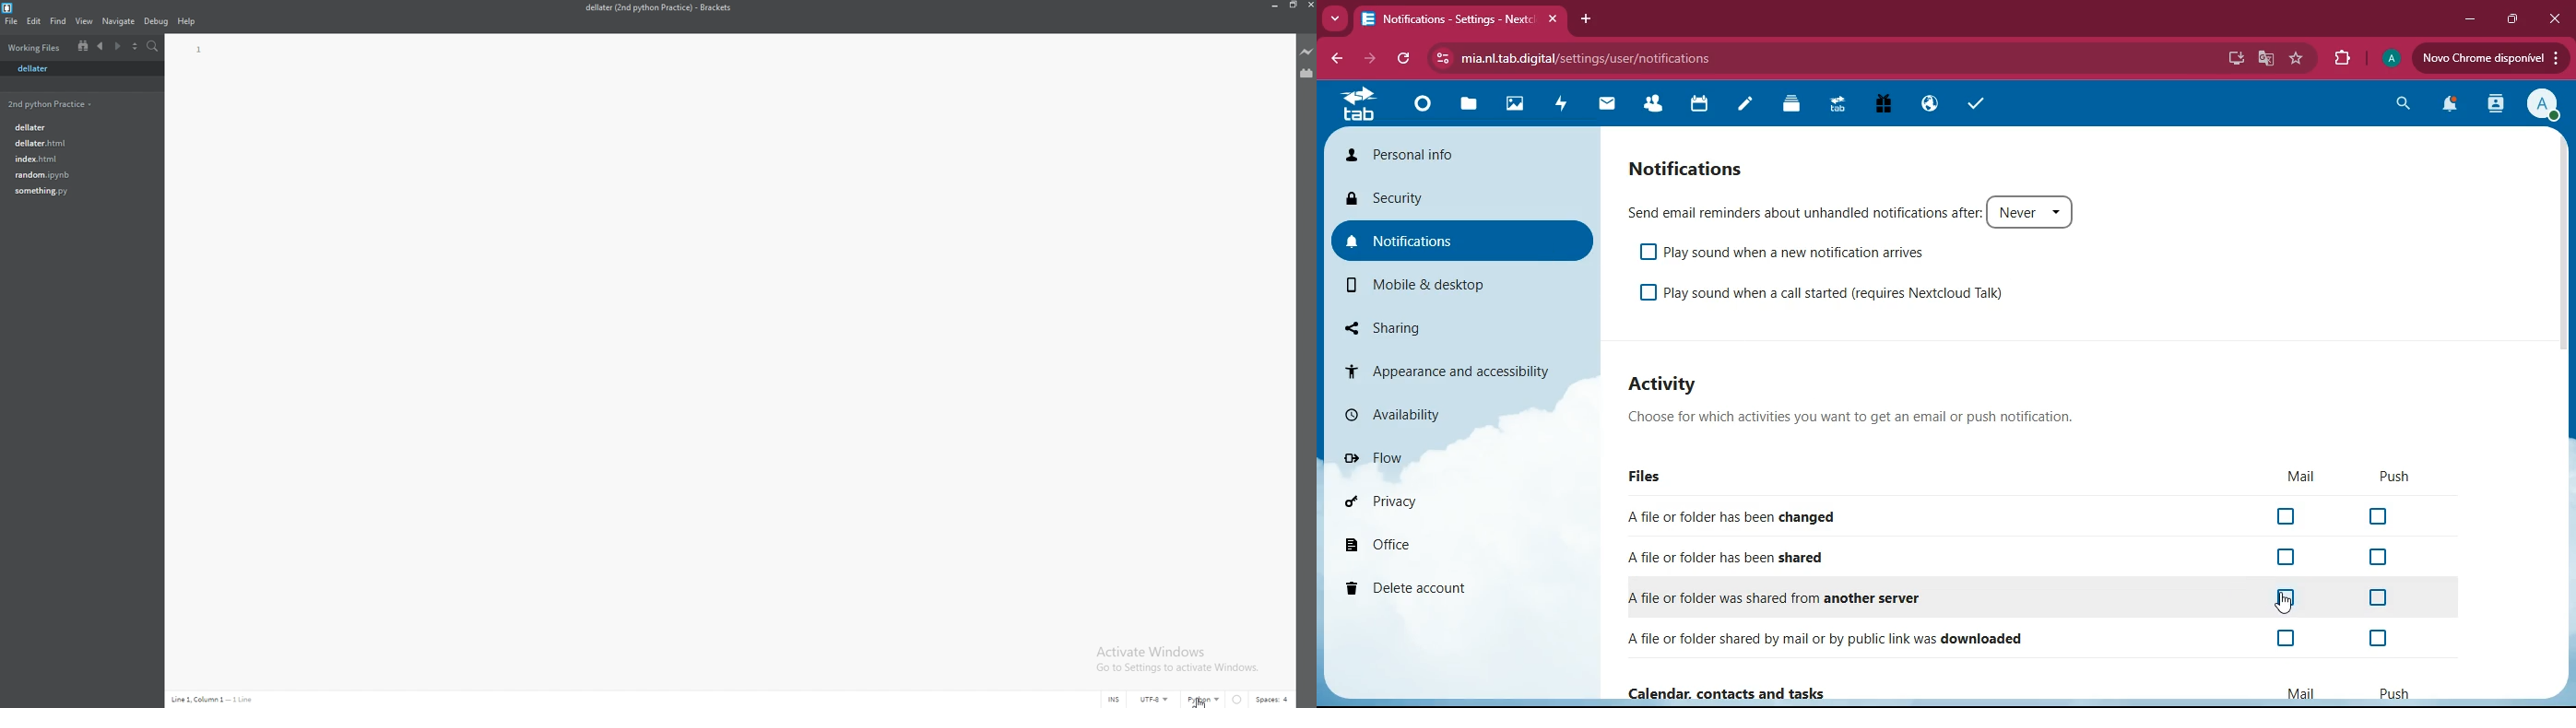 This screenshot has height=728, width=2576. I want to click on url, so click(1586, 59).